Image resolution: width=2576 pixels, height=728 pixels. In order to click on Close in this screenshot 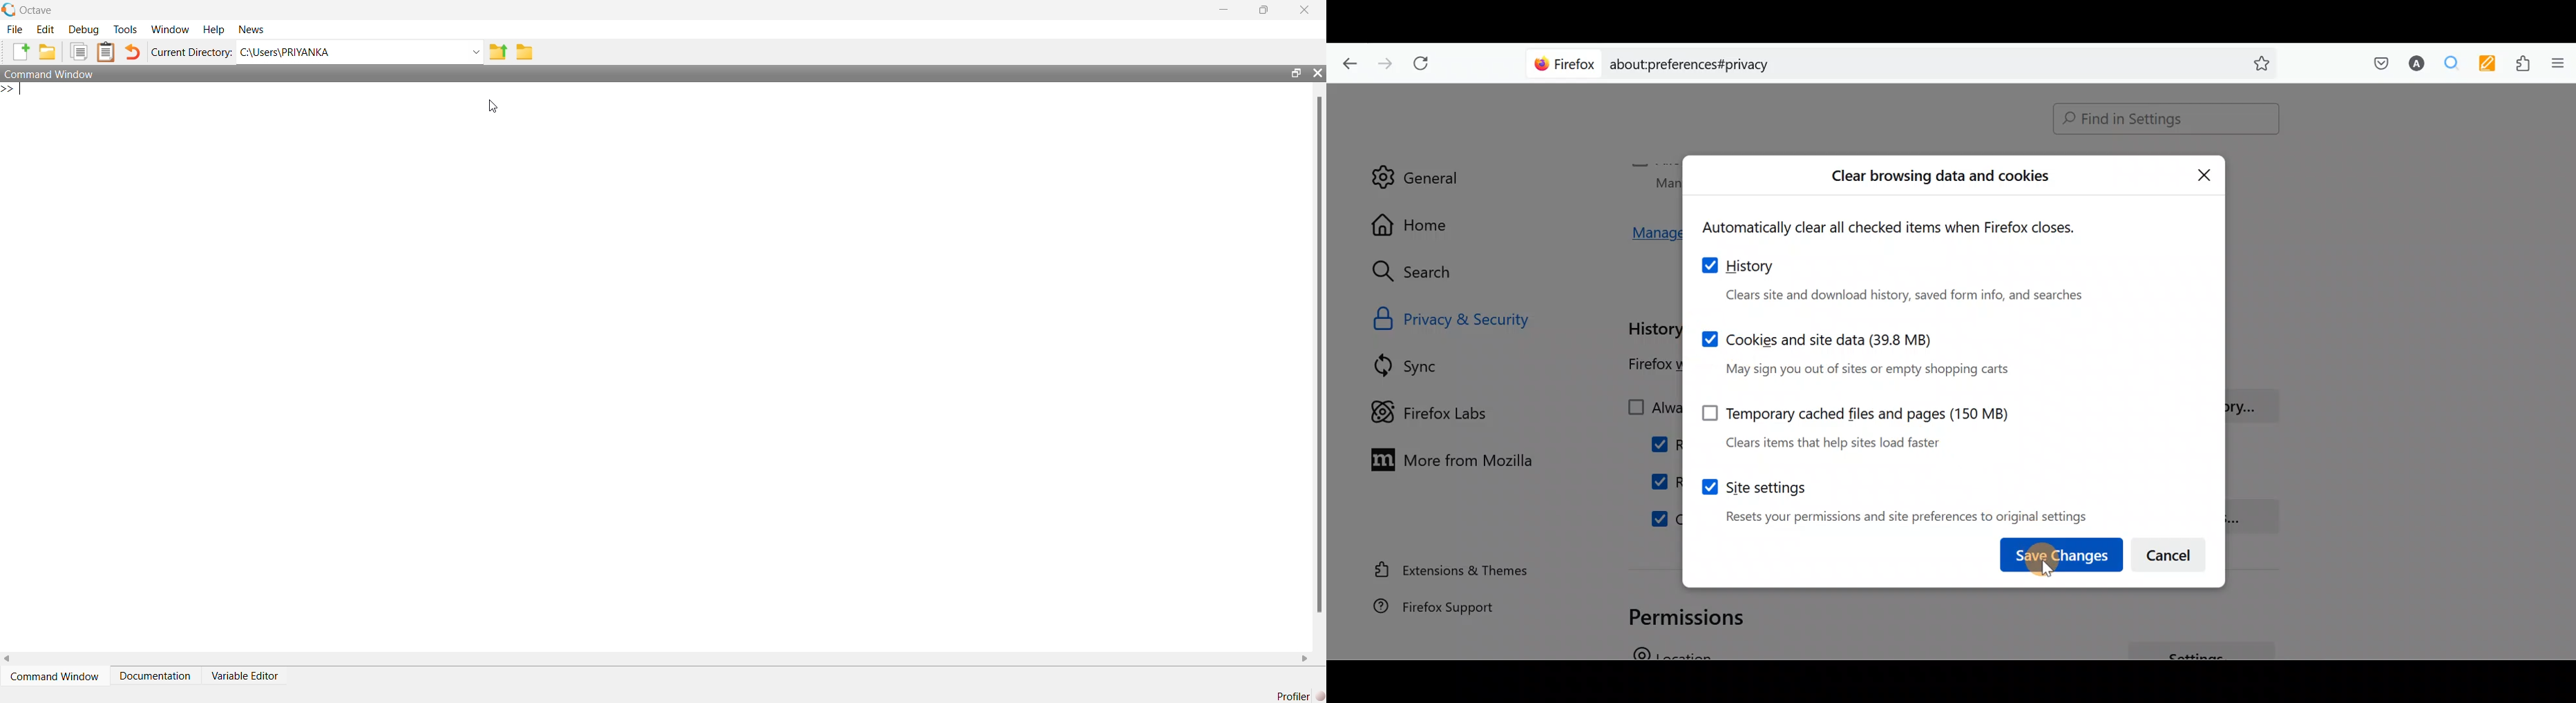, I will do `click(2205, 174)`.